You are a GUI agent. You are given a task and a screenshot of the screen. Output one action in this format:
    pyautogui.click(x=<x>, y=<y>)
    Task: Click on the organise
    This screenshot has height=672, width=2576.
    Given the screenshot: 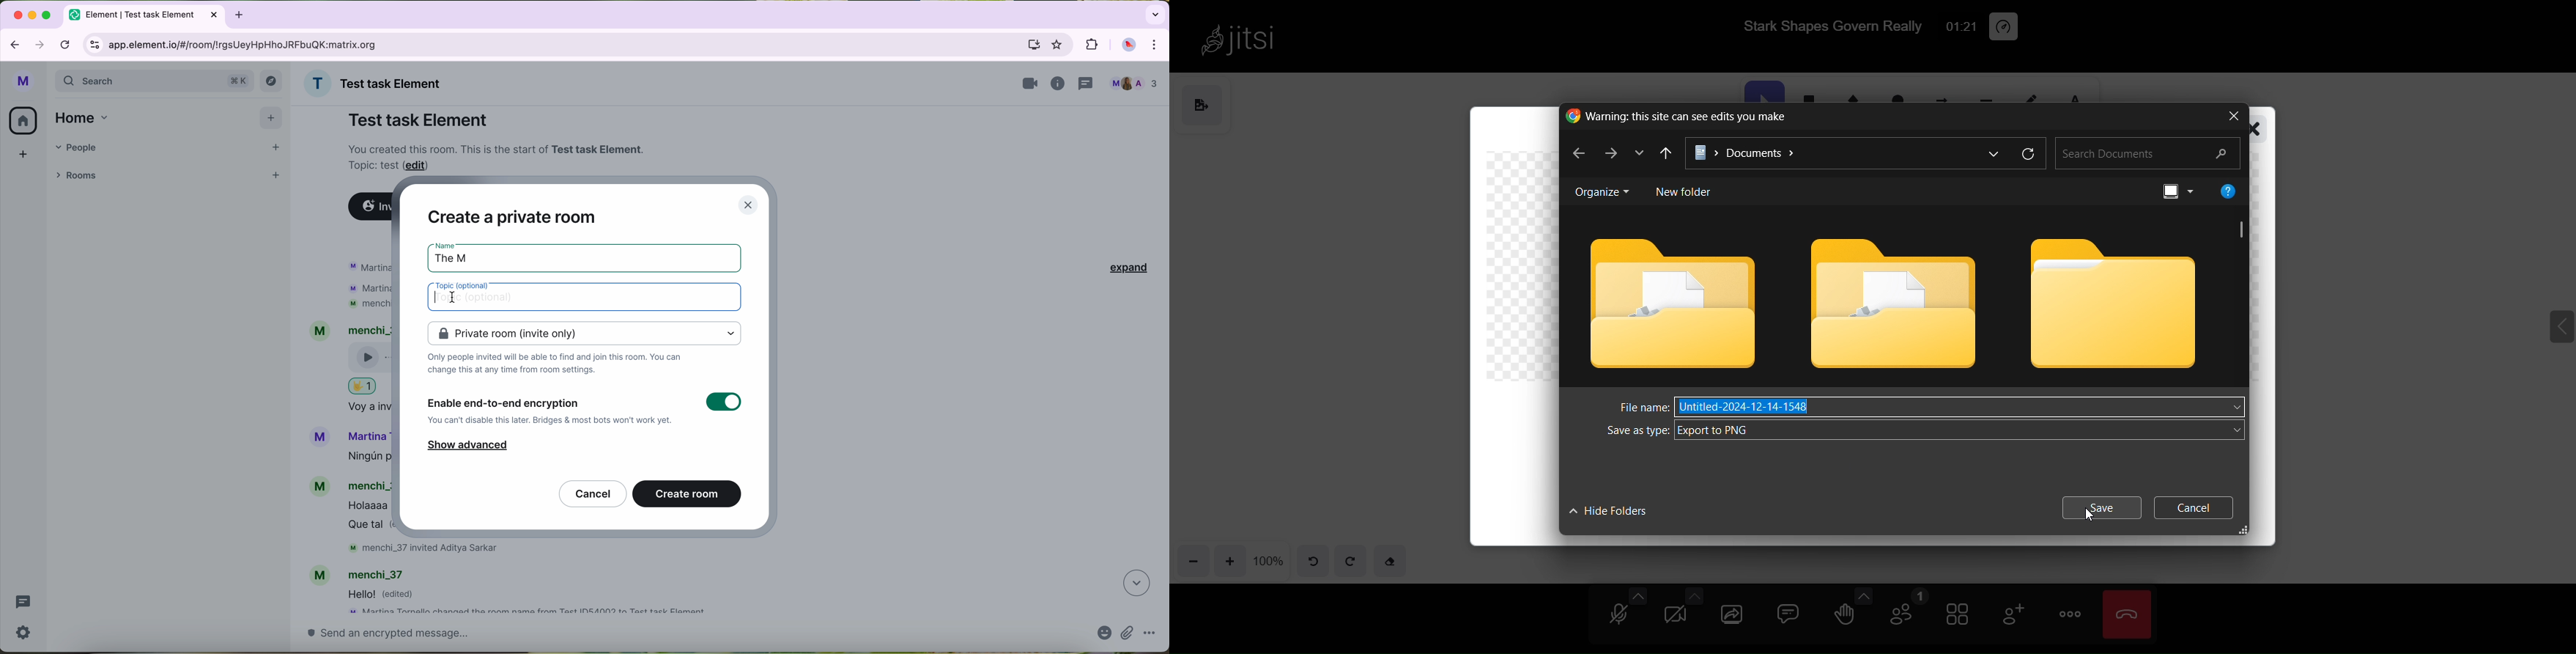 What is the action you would take?
    pyautogui.click(x=1601, y=190)
    